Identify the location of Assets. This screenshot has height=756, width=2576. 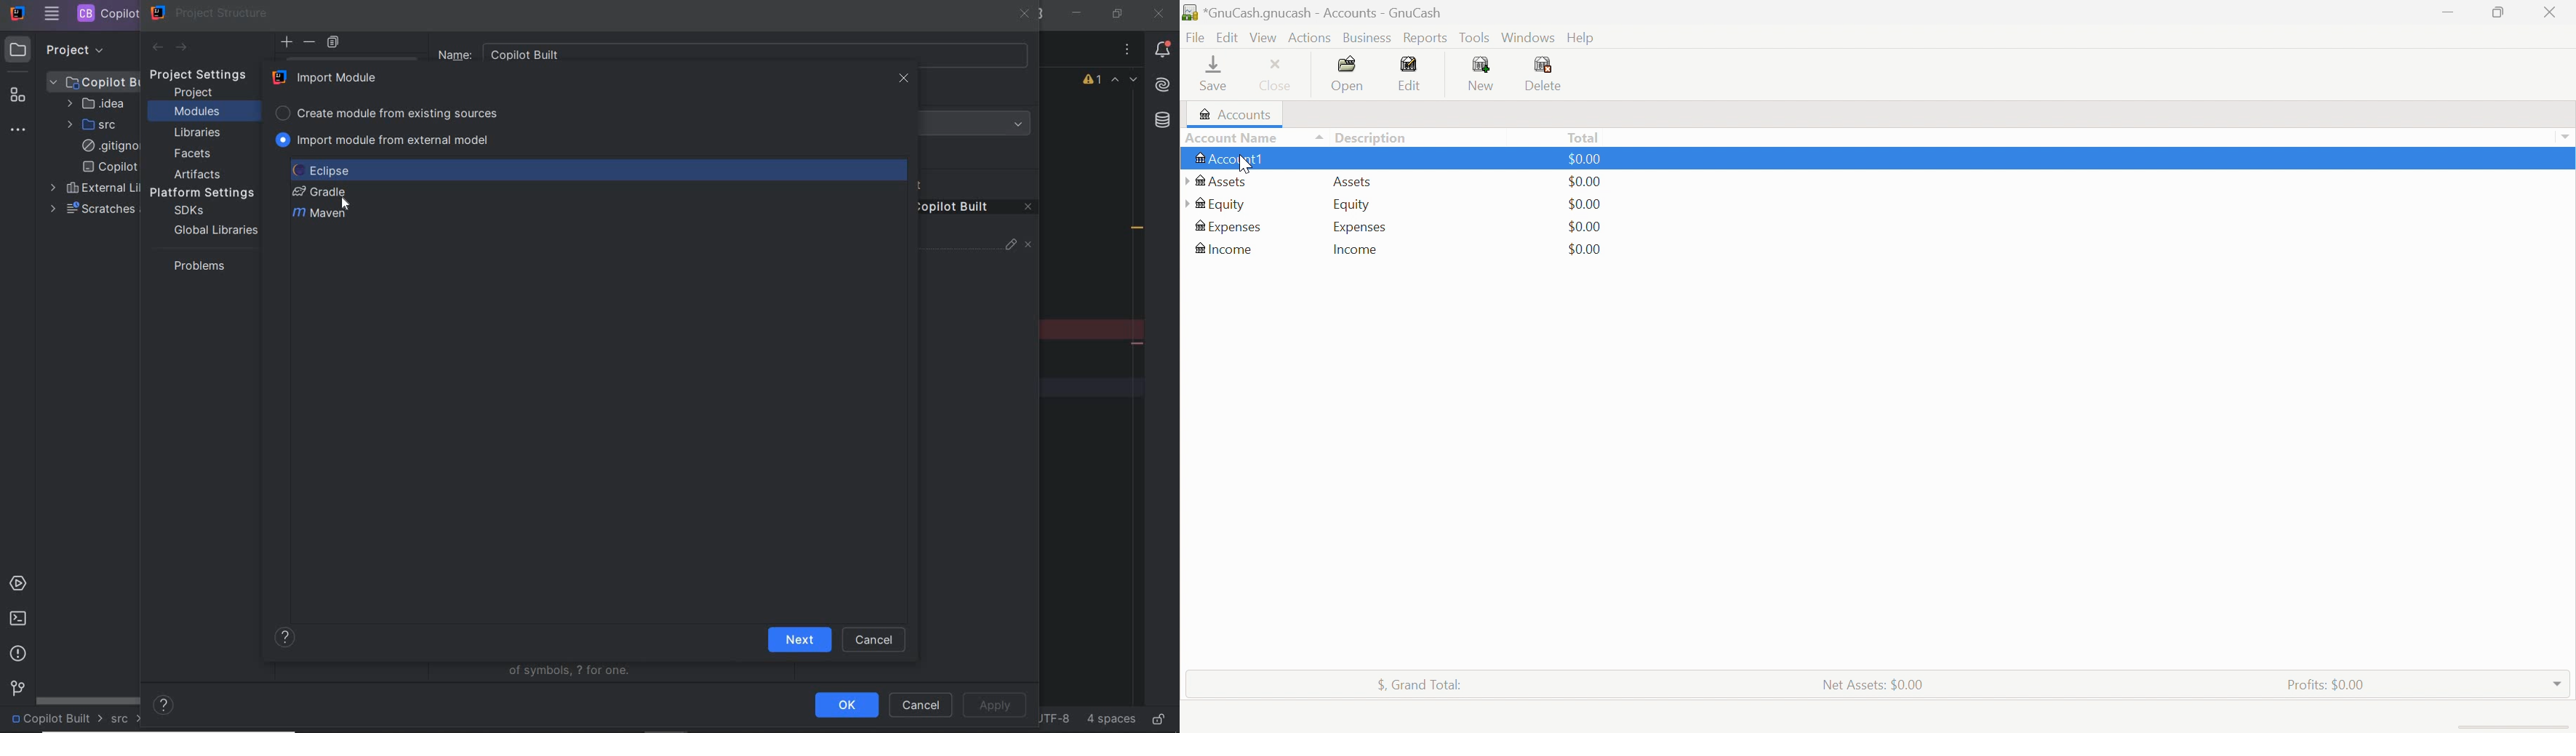
(1220, 183).